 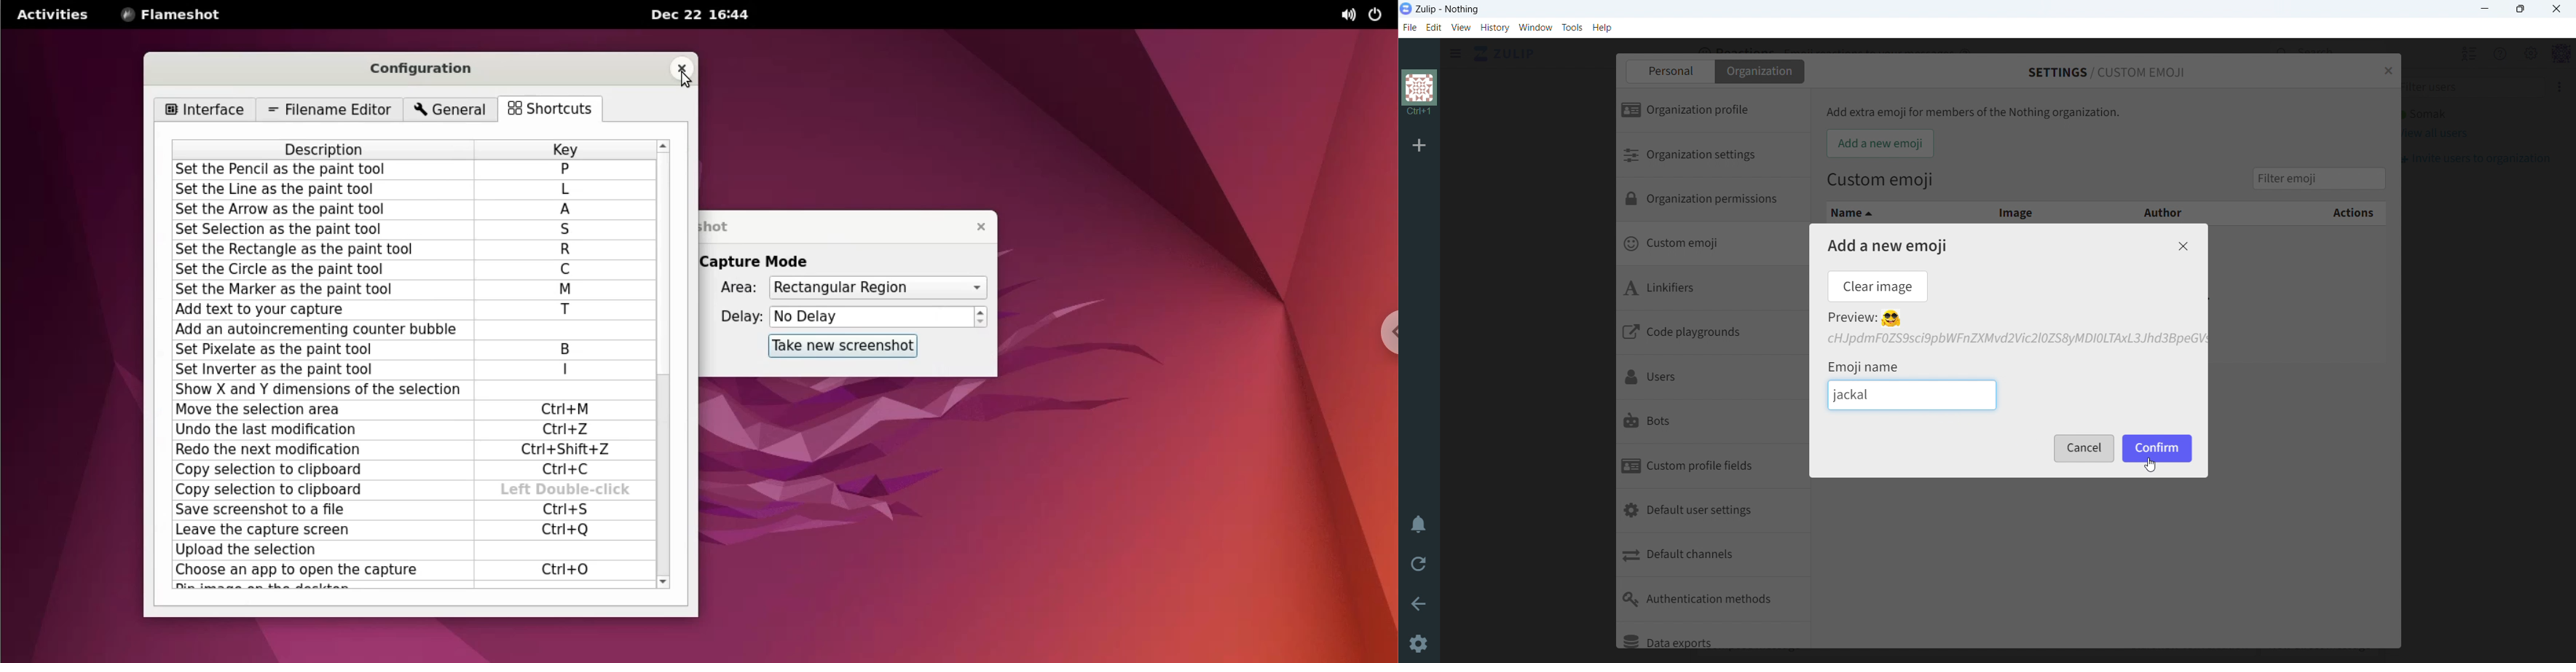 What do you see at coordinates (563, 510) in the screenshot?
I see `Ctrl + S` at bounding box center [563, 510].